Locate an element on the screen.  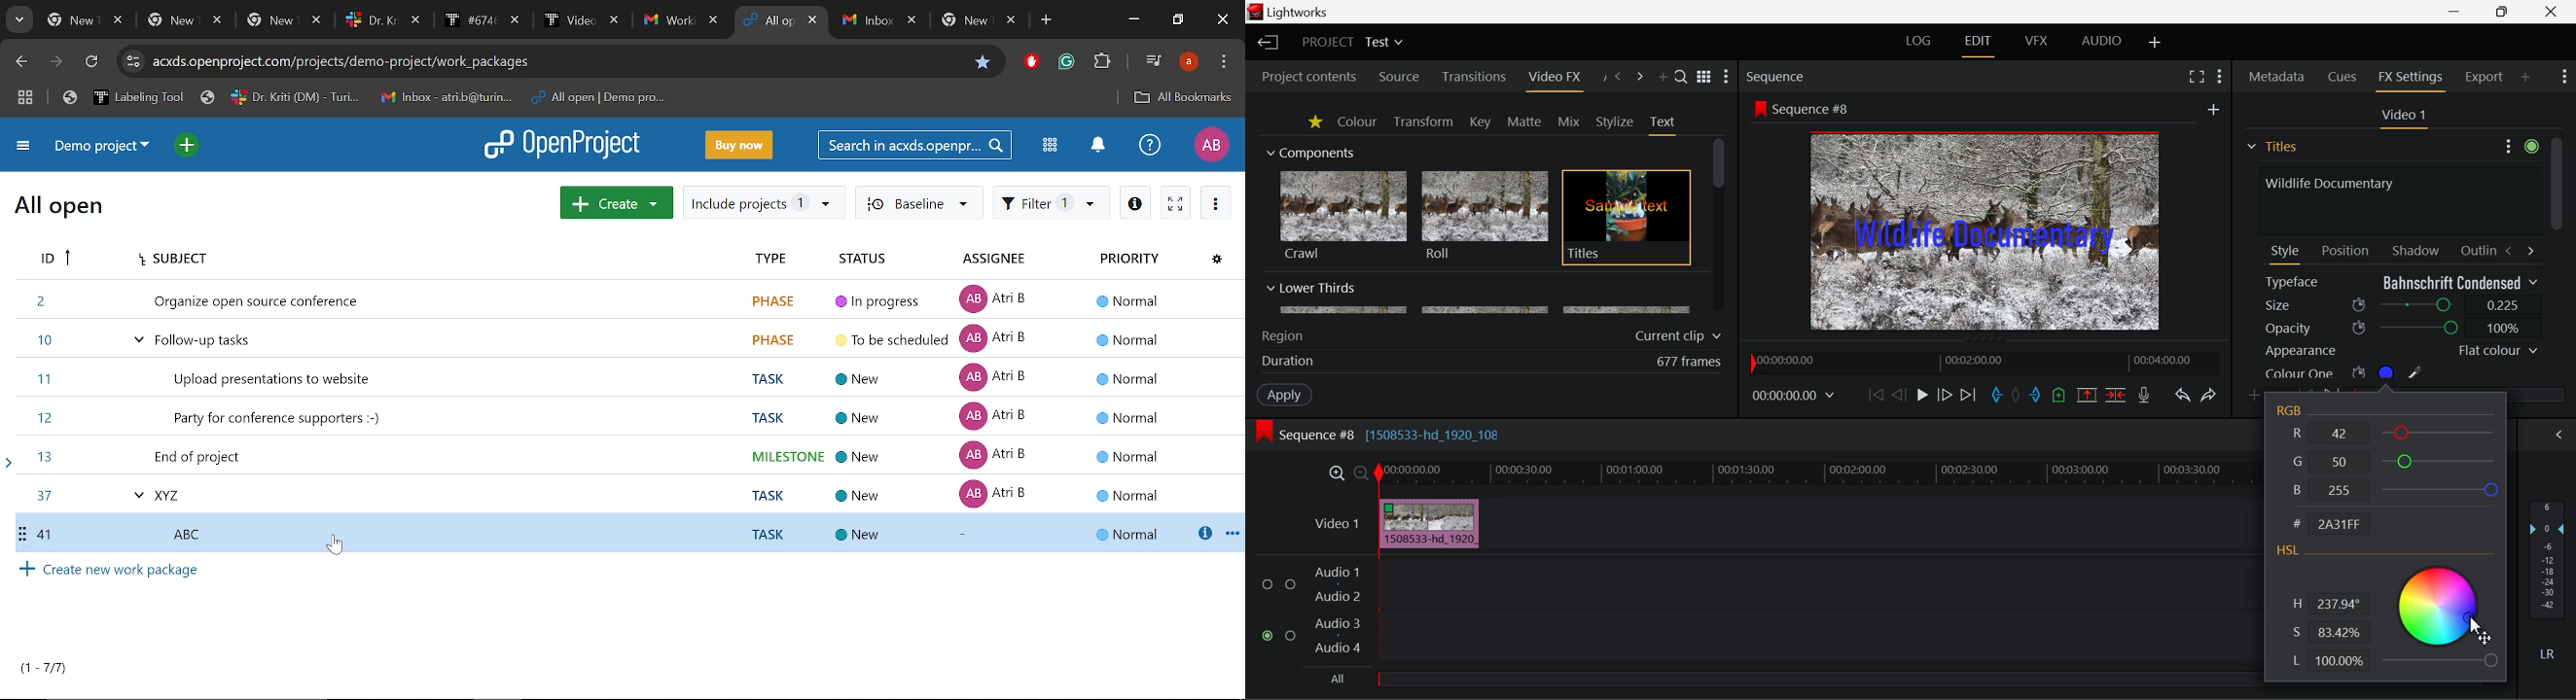
Previous page is located at coordinates (22, 62).